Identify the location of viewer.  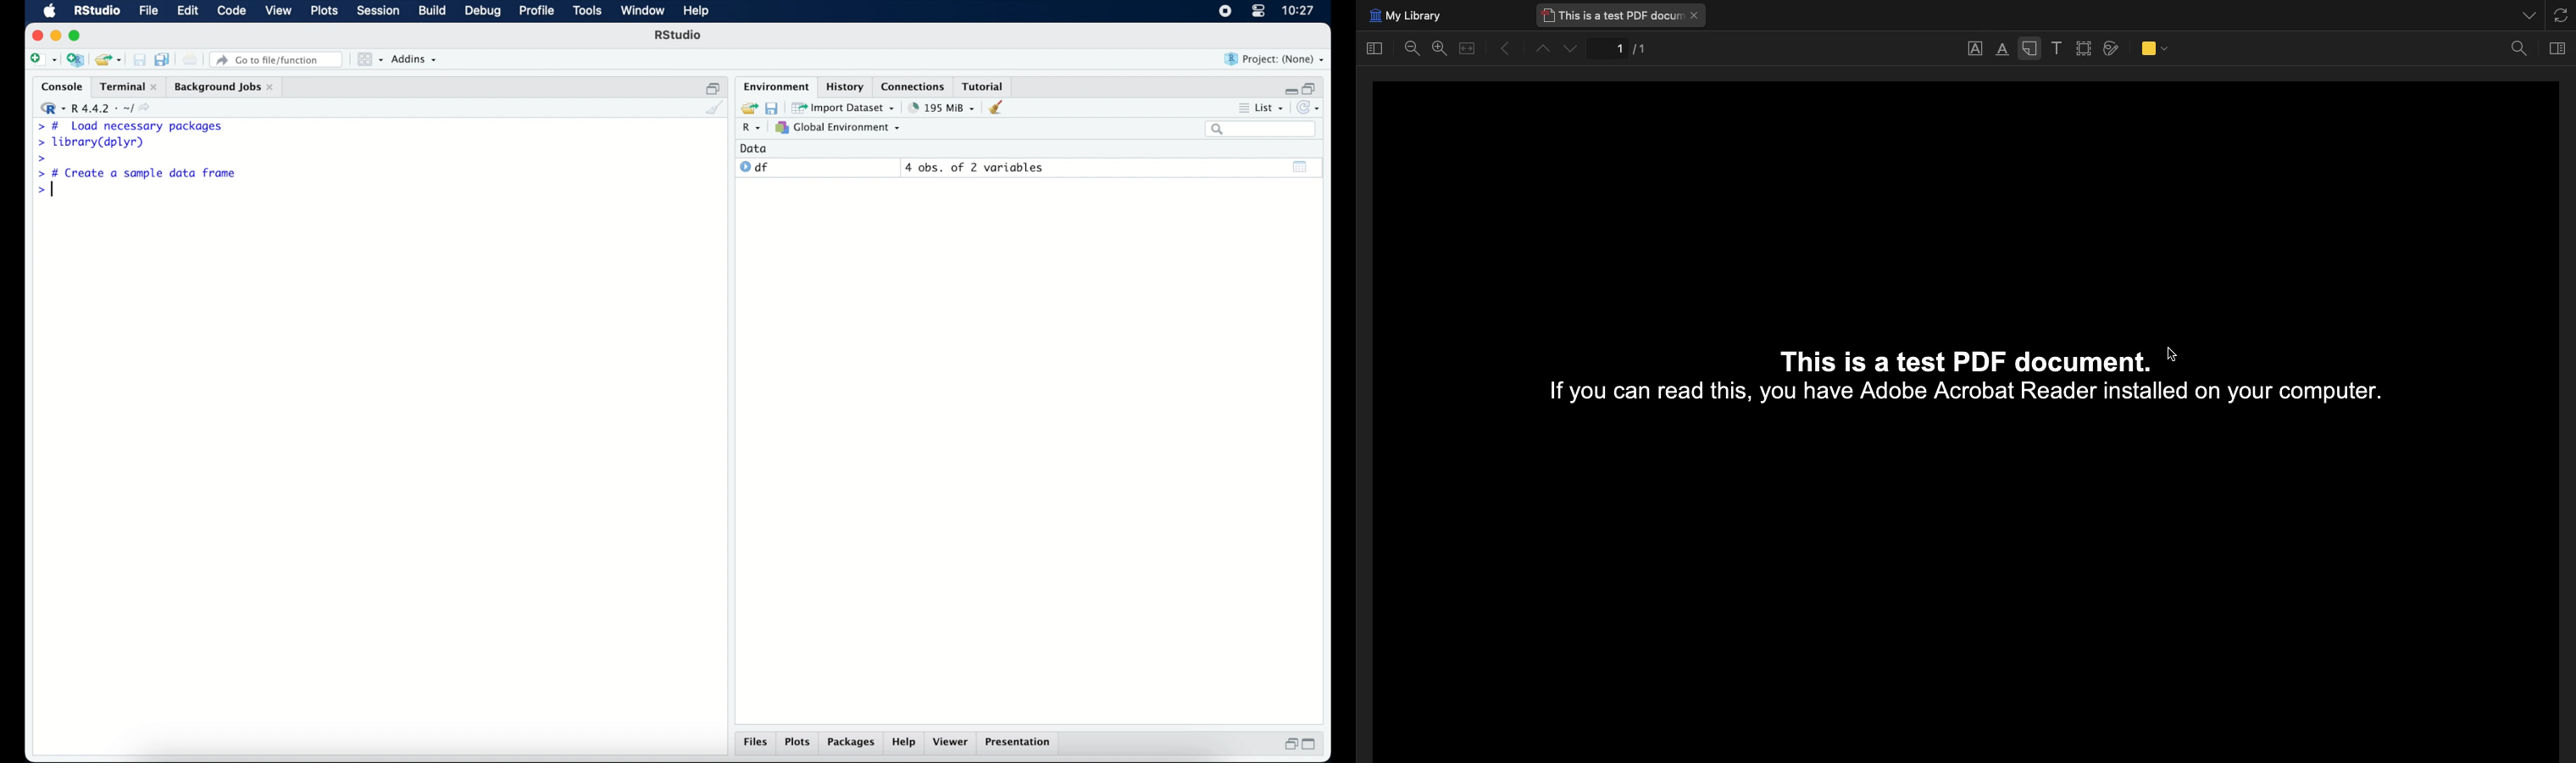
(953, 743).